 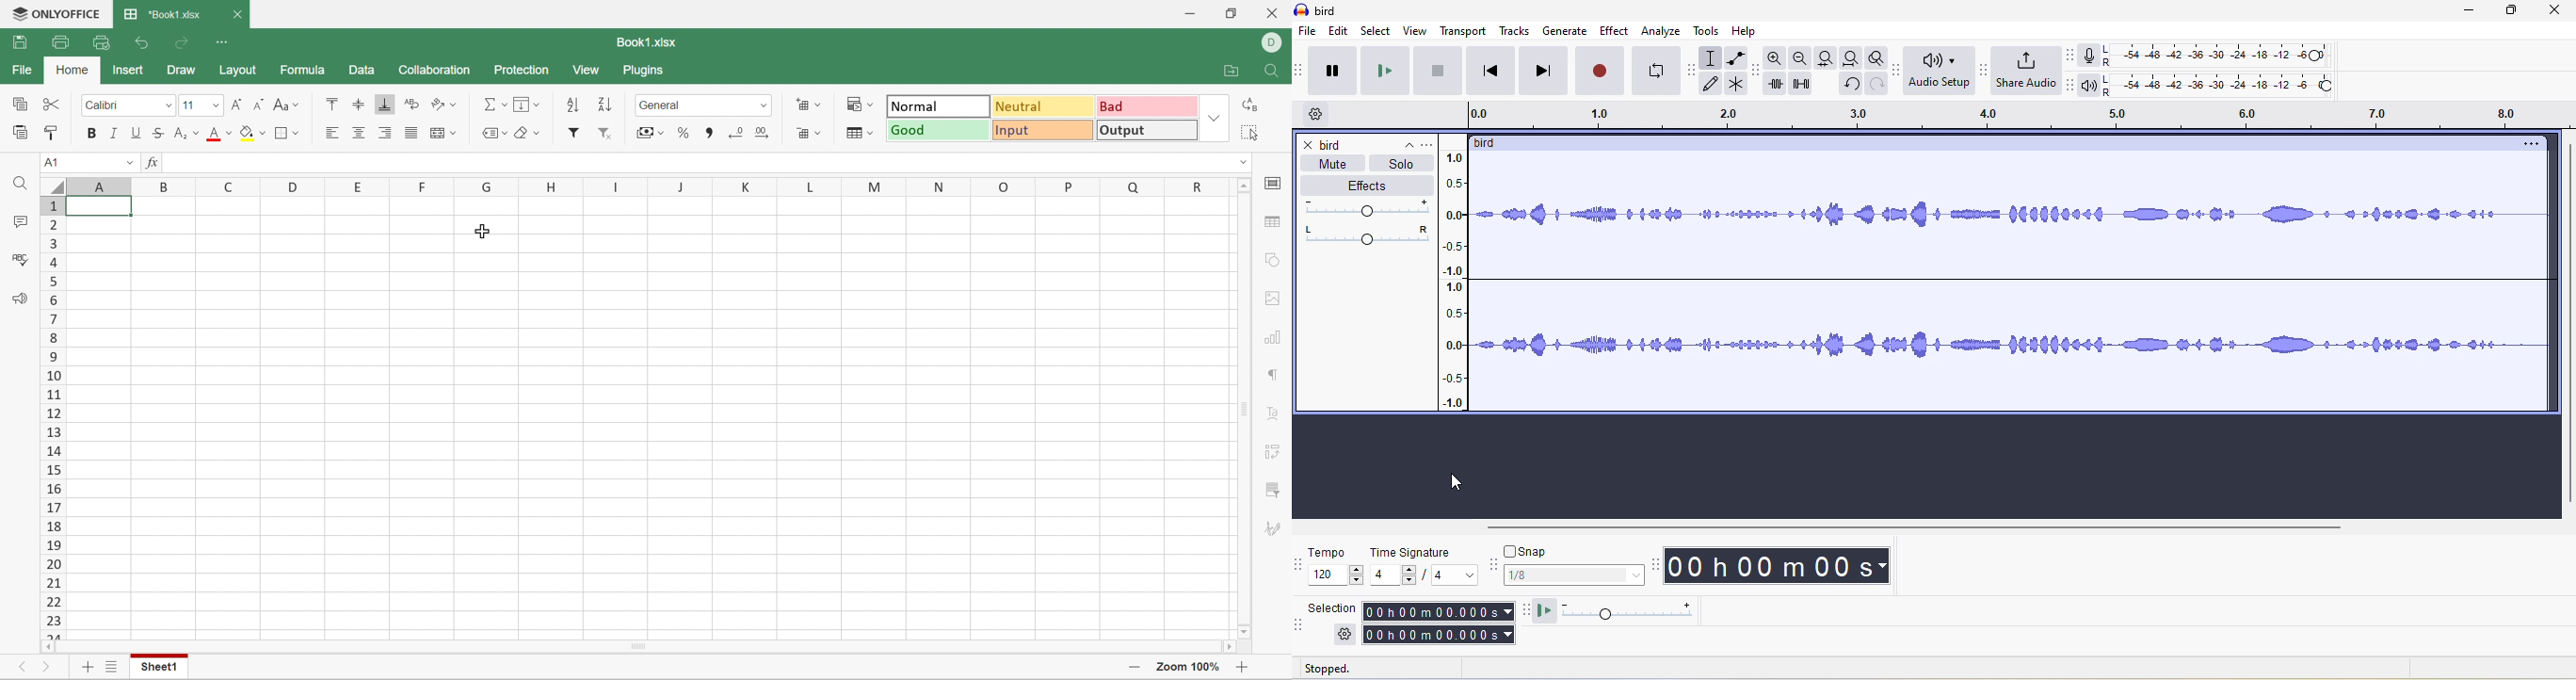 What do you see at coordinates (520, 71) in the screenshot?
I see `Protection` at bounding box center [520, 71].